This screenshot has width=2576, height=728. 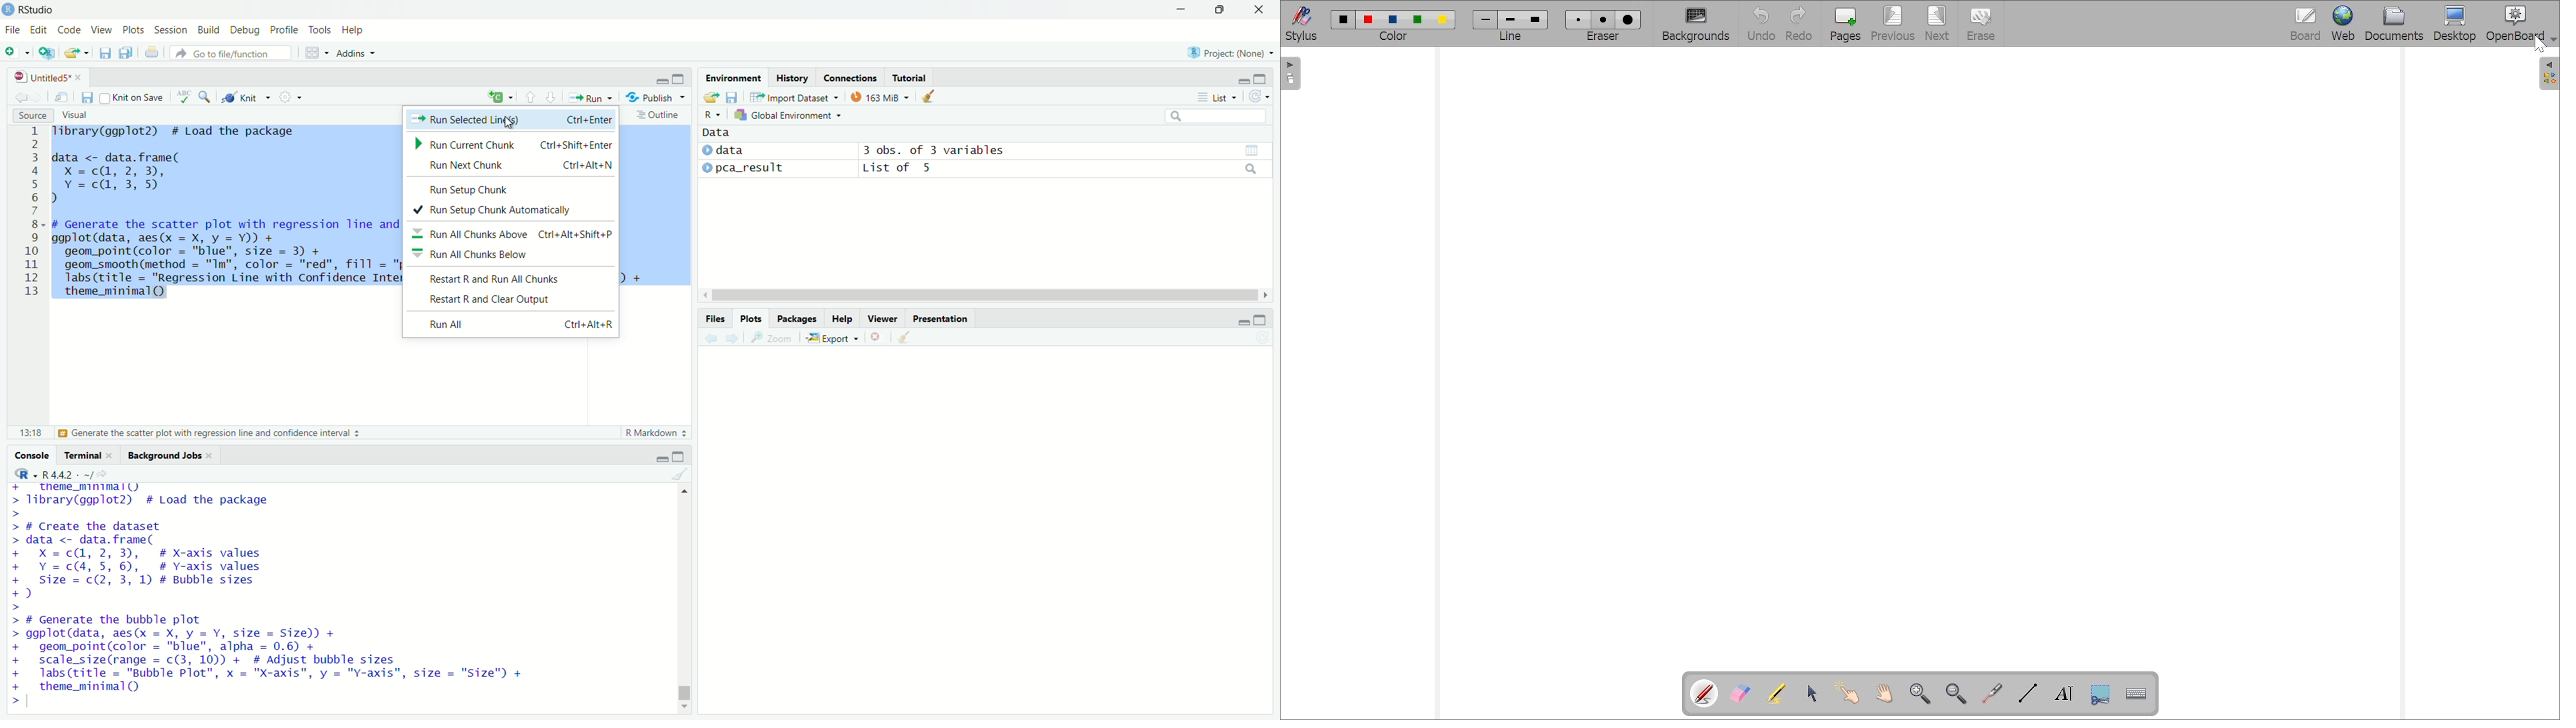 I want to click on search, so click(x=1251, y=169).